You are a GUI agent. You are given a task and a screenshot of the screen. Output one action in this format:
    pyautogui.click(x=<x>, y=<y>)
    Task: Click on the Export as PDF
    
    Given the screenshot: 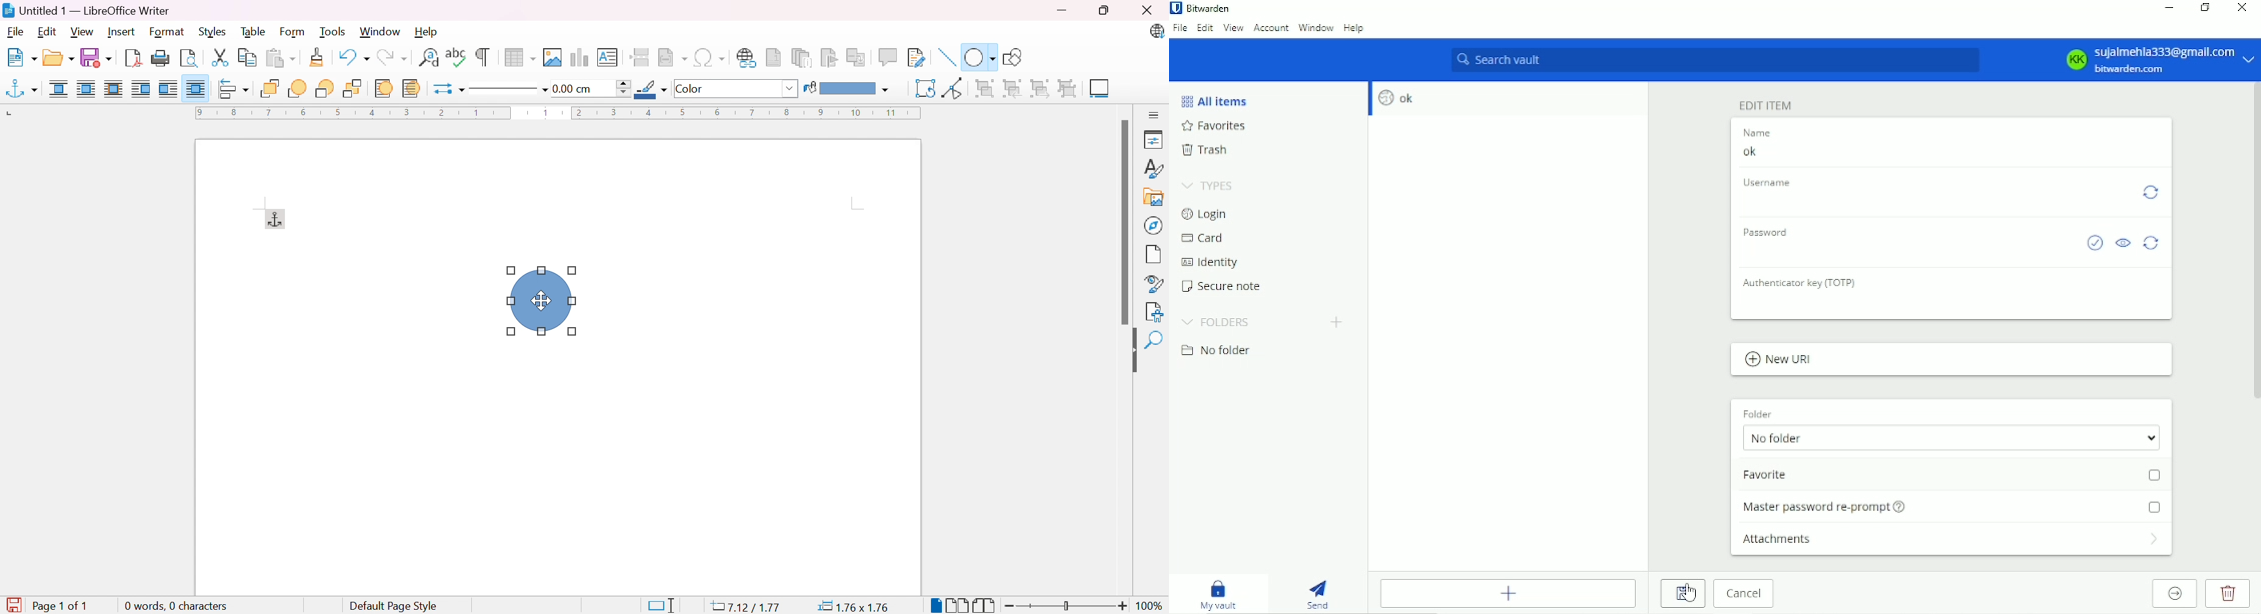 What is the action you would take?
    pyautogui.click(x=132, y=58)
    